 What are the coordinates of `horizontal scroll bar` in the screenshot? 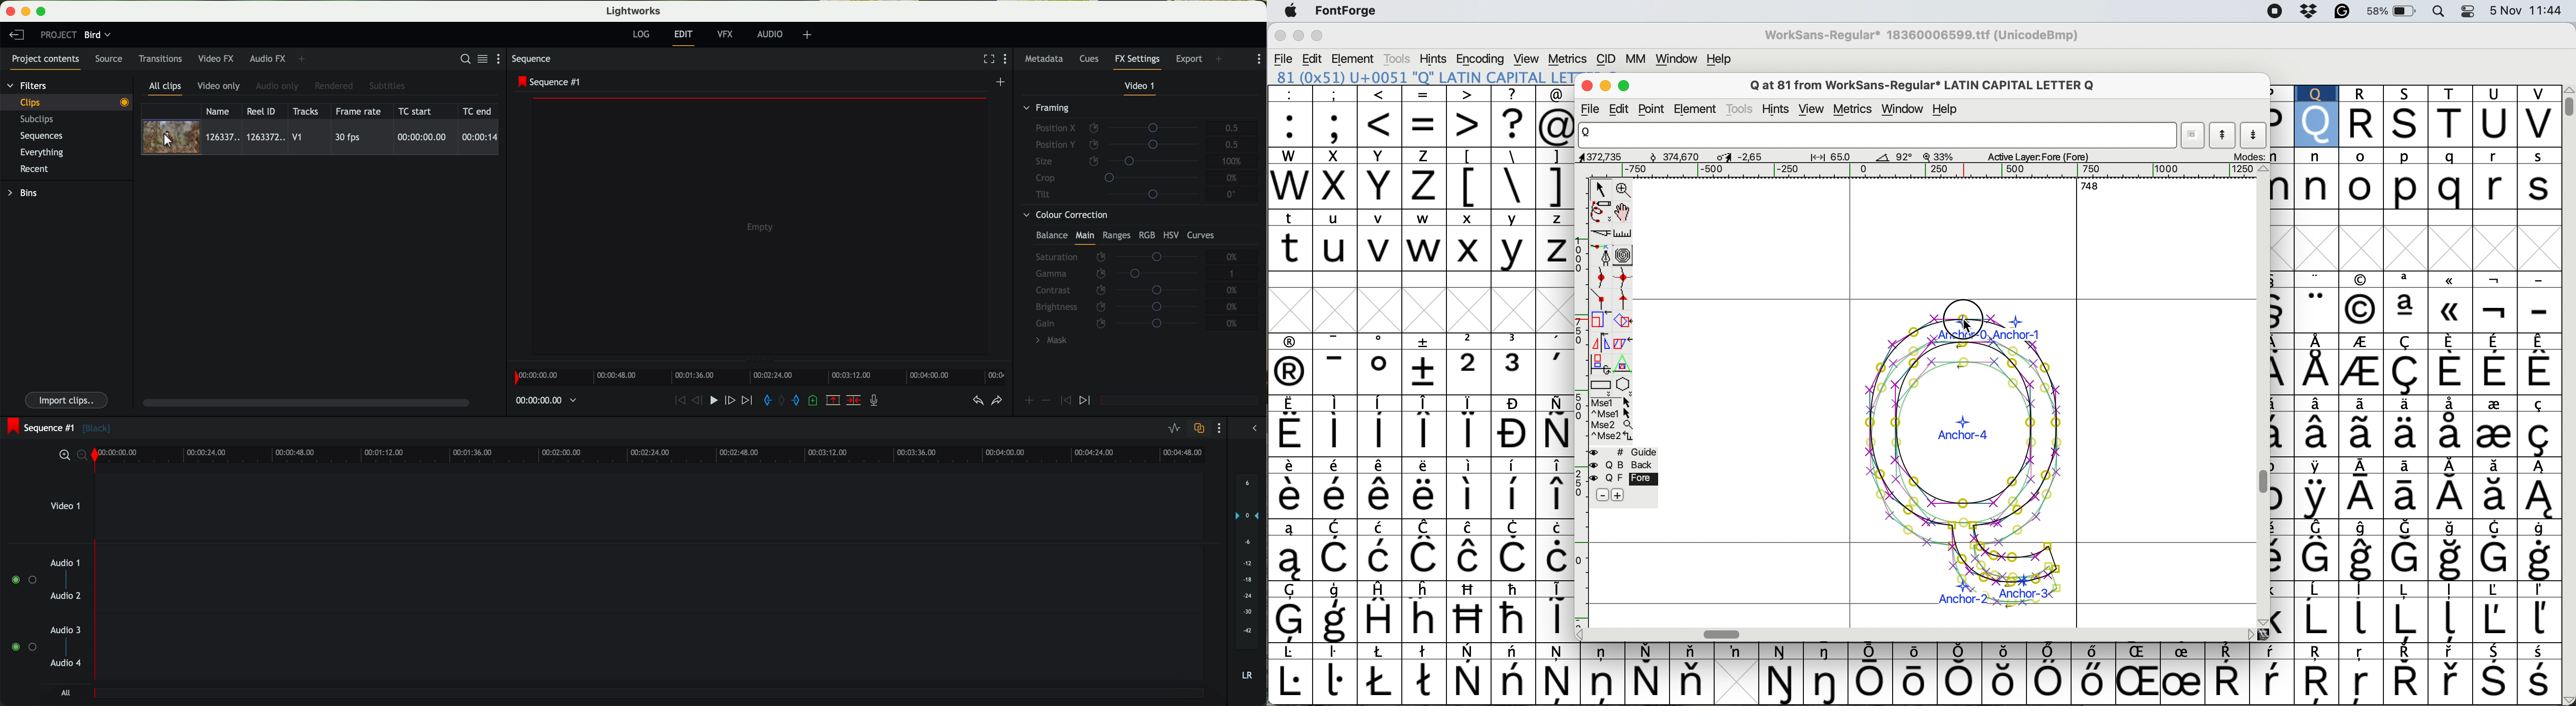 It's located at (2083, 185).